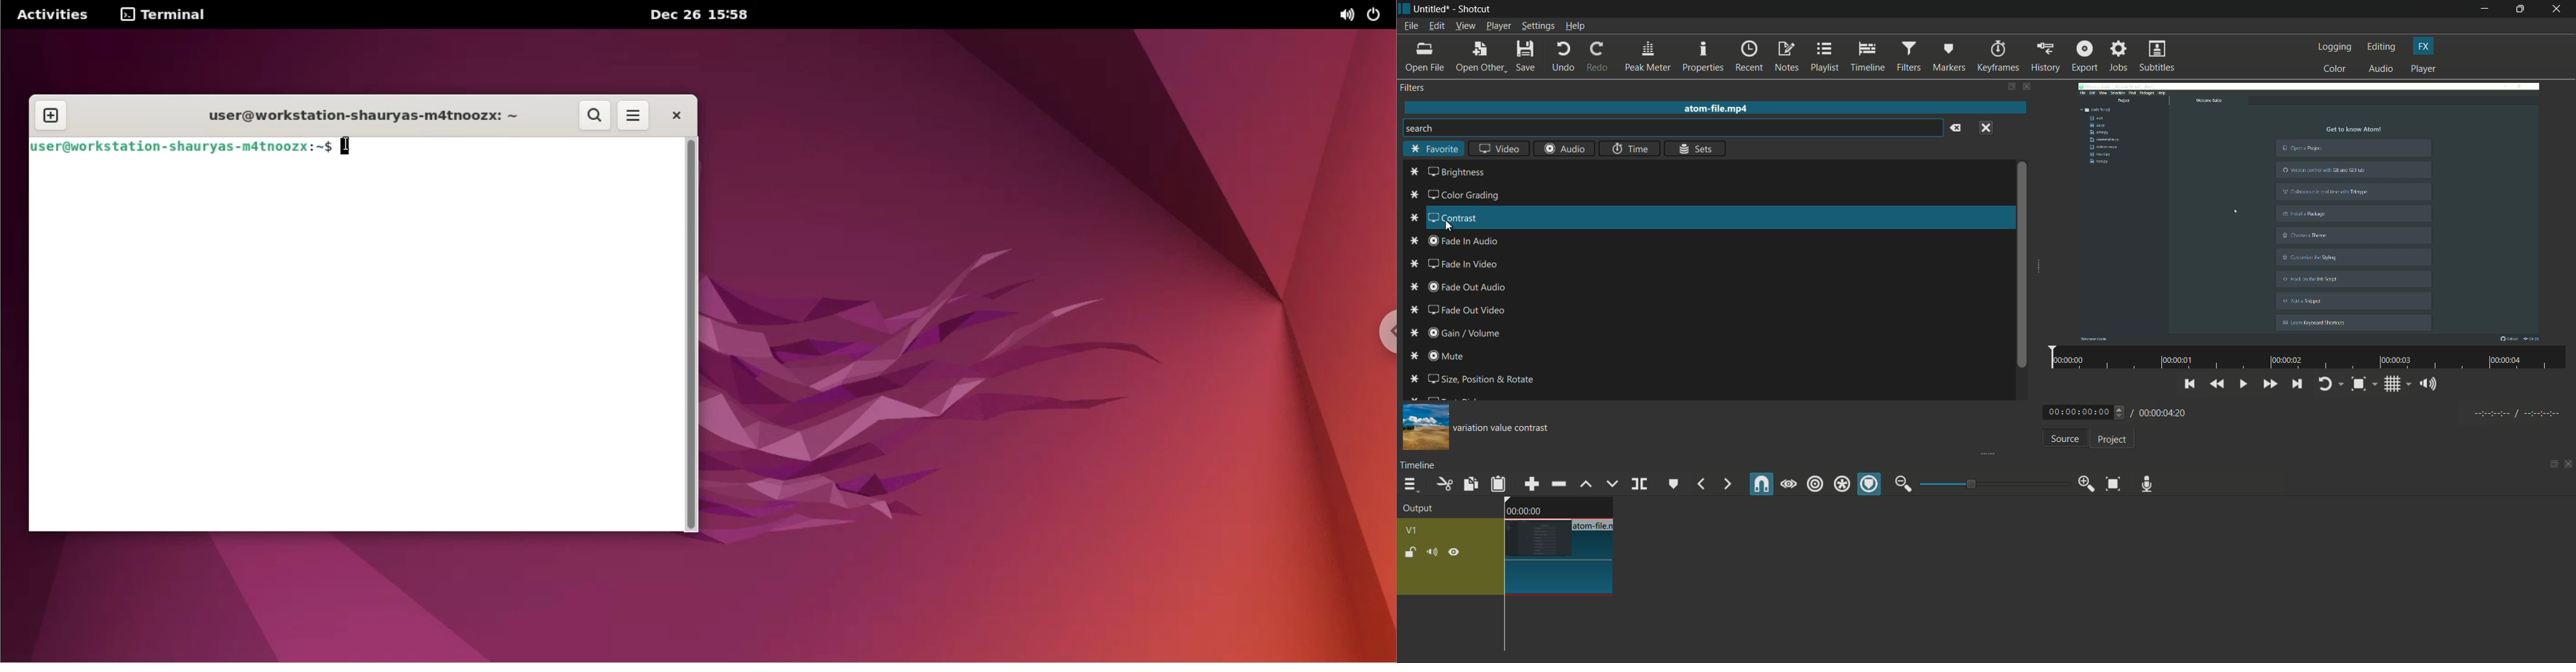 The height and width of the screenshot is (672, 2576). What do you see at coordinates (2309, 211) in the screenshot?
I see `video` at bounding box center [2309, 211].